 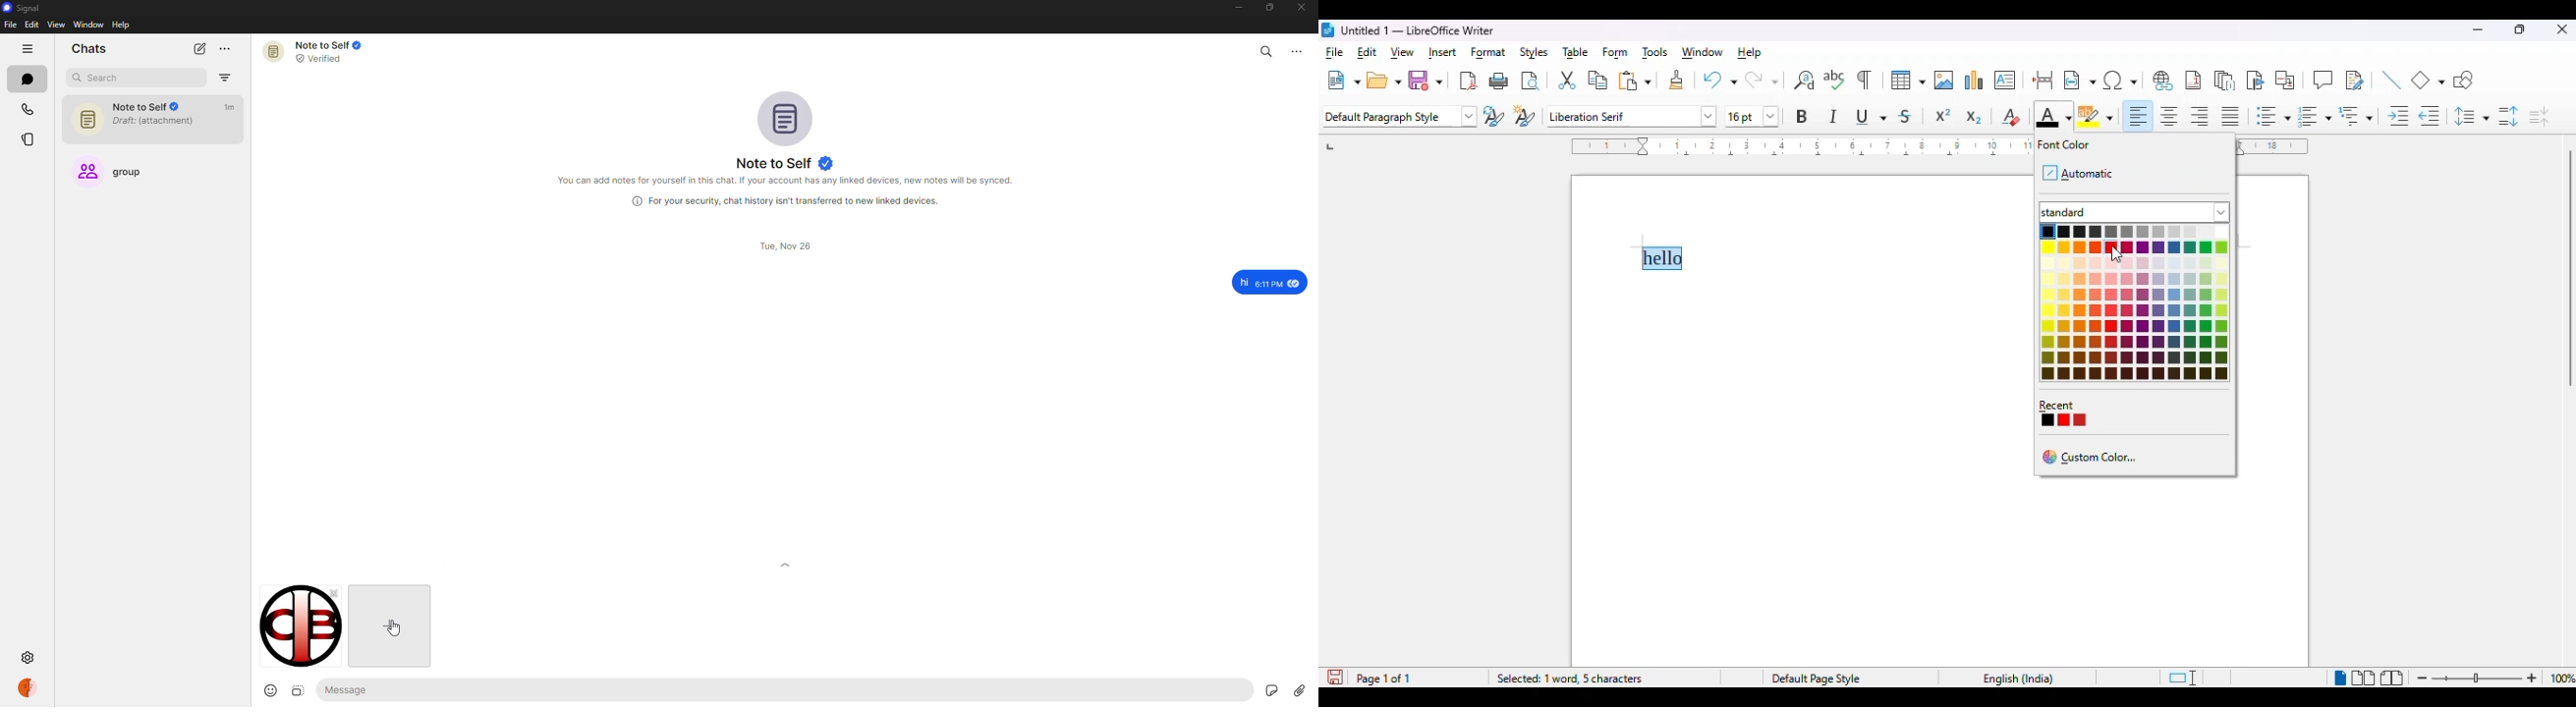 What do you see at coordinates (2539, 117) in the screenshot?
I see `decrease paragraph spacing` at bounding box center [2539, 117].